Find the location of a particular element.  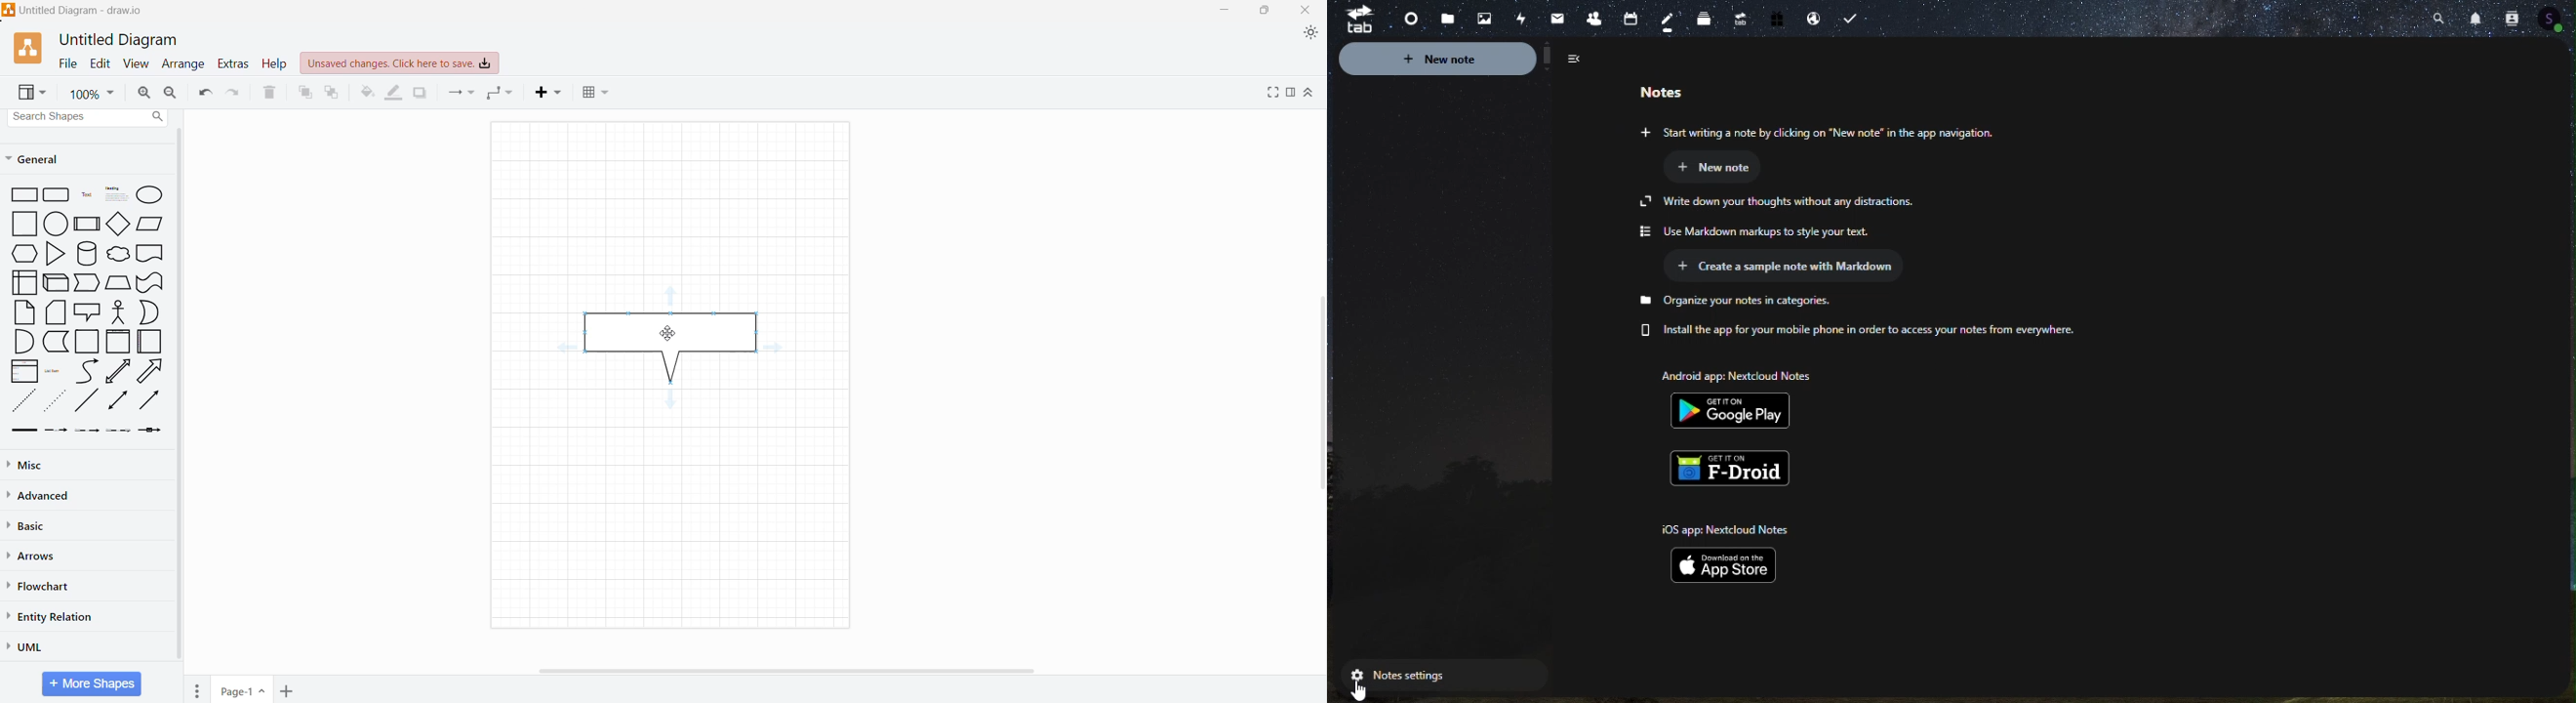

Google play -Play Store is located at coordinates (1737, 412).